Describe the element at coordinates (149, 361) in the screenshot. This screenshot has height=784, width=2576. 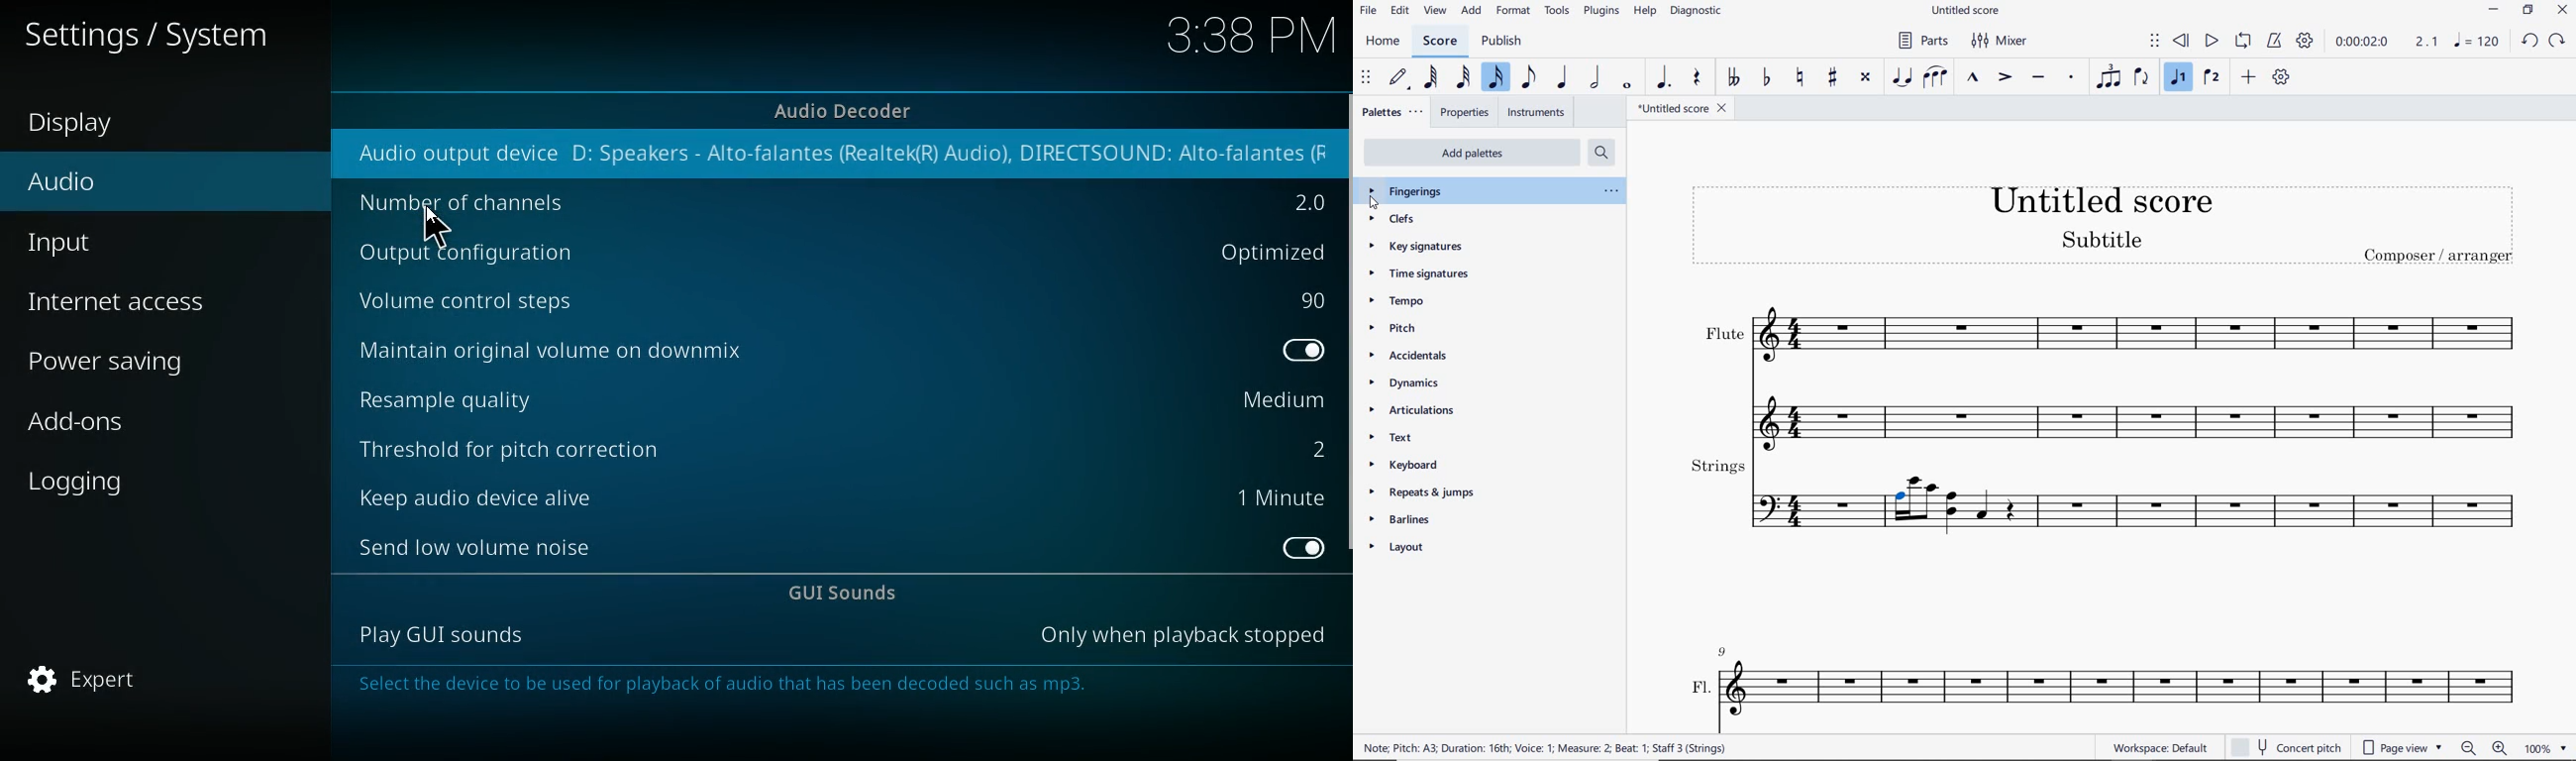
I see `power saving` at that location.